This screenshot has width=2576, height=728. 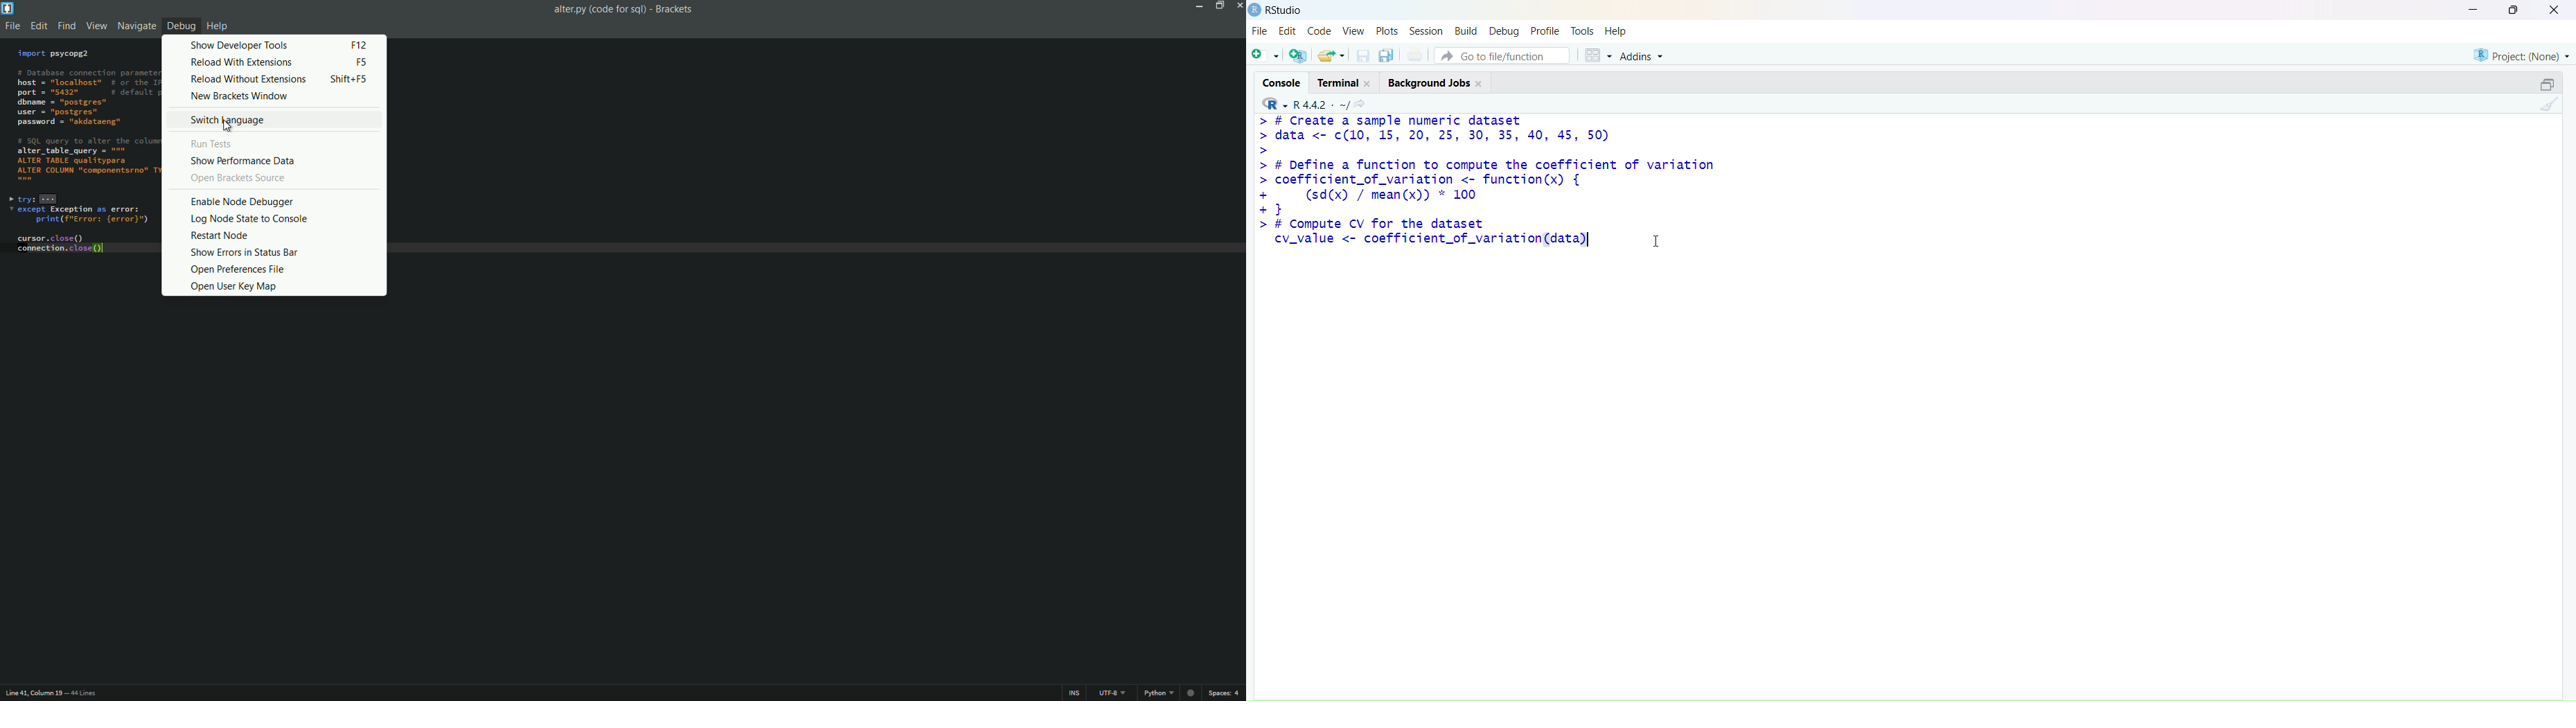 I want to click on number of lines, so click(x=83, y=693).